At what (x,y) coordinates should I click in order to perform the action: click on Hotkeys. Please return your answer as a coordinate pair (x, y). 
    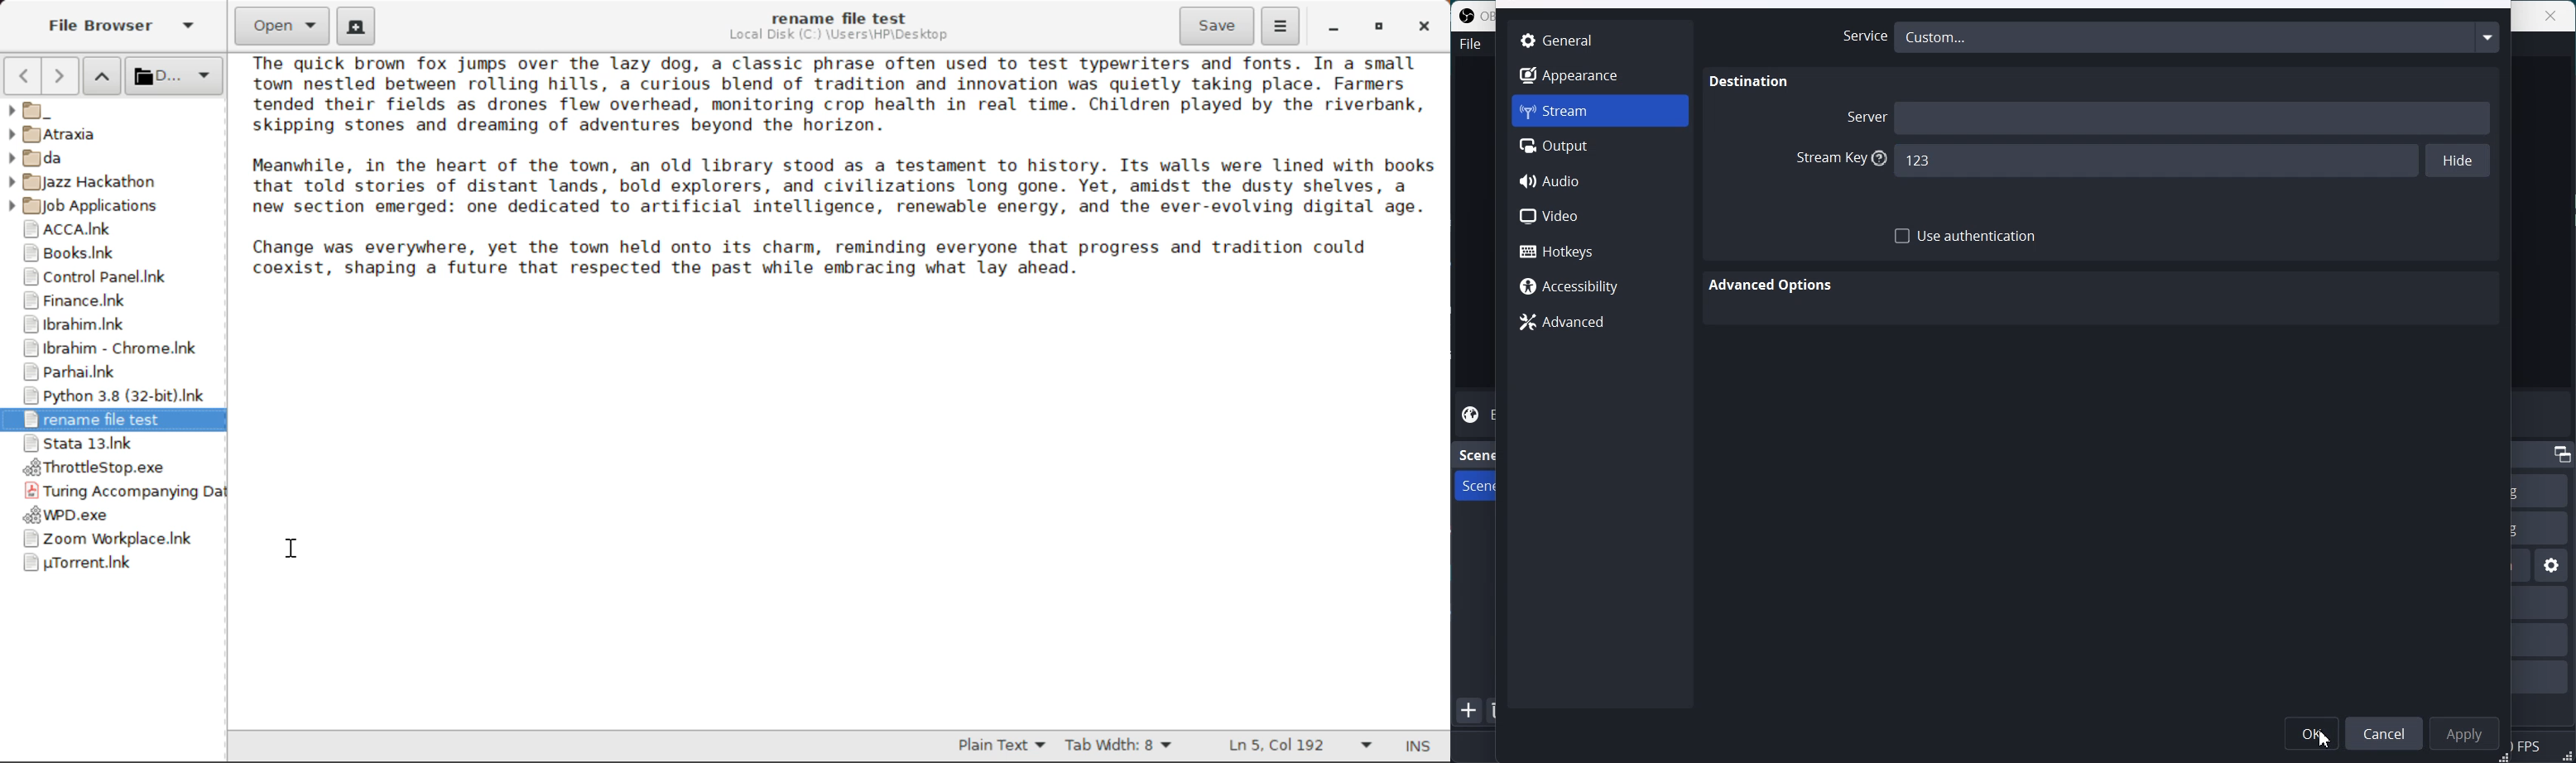
    Looking at the image, I should click on (1601, 251).